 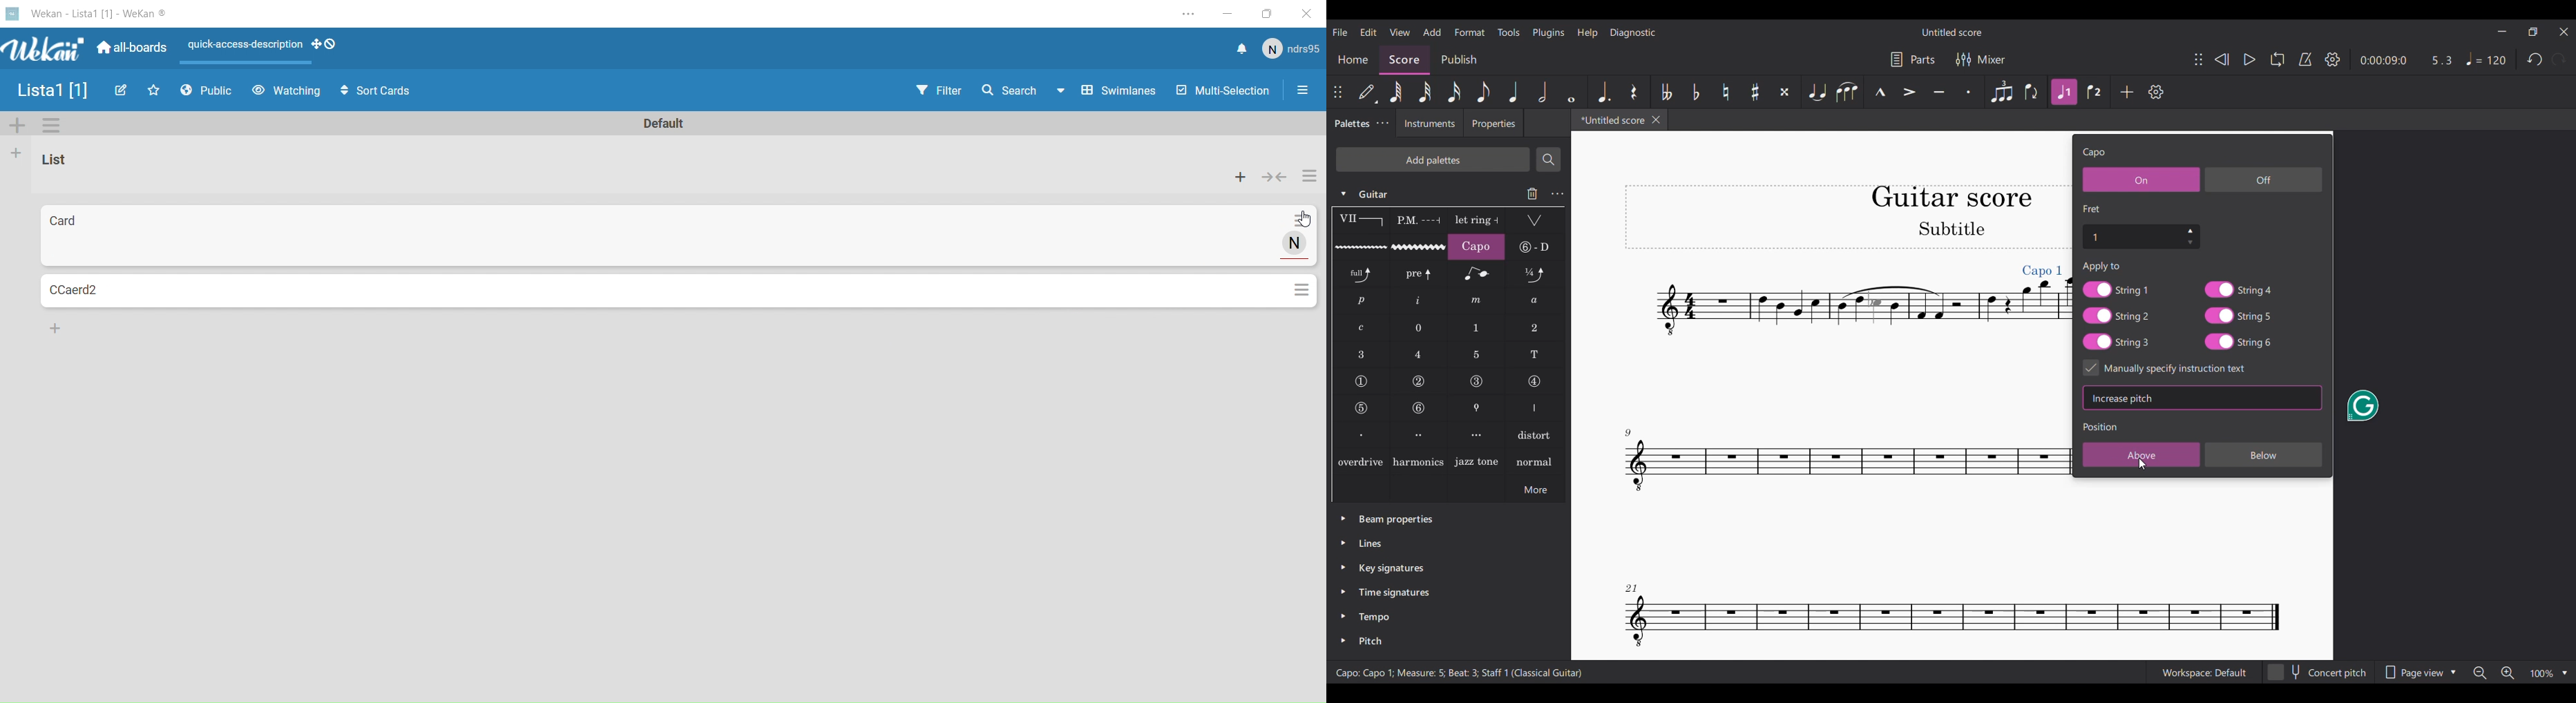 I want to click on Current duration, so click(x=2384, y=59).